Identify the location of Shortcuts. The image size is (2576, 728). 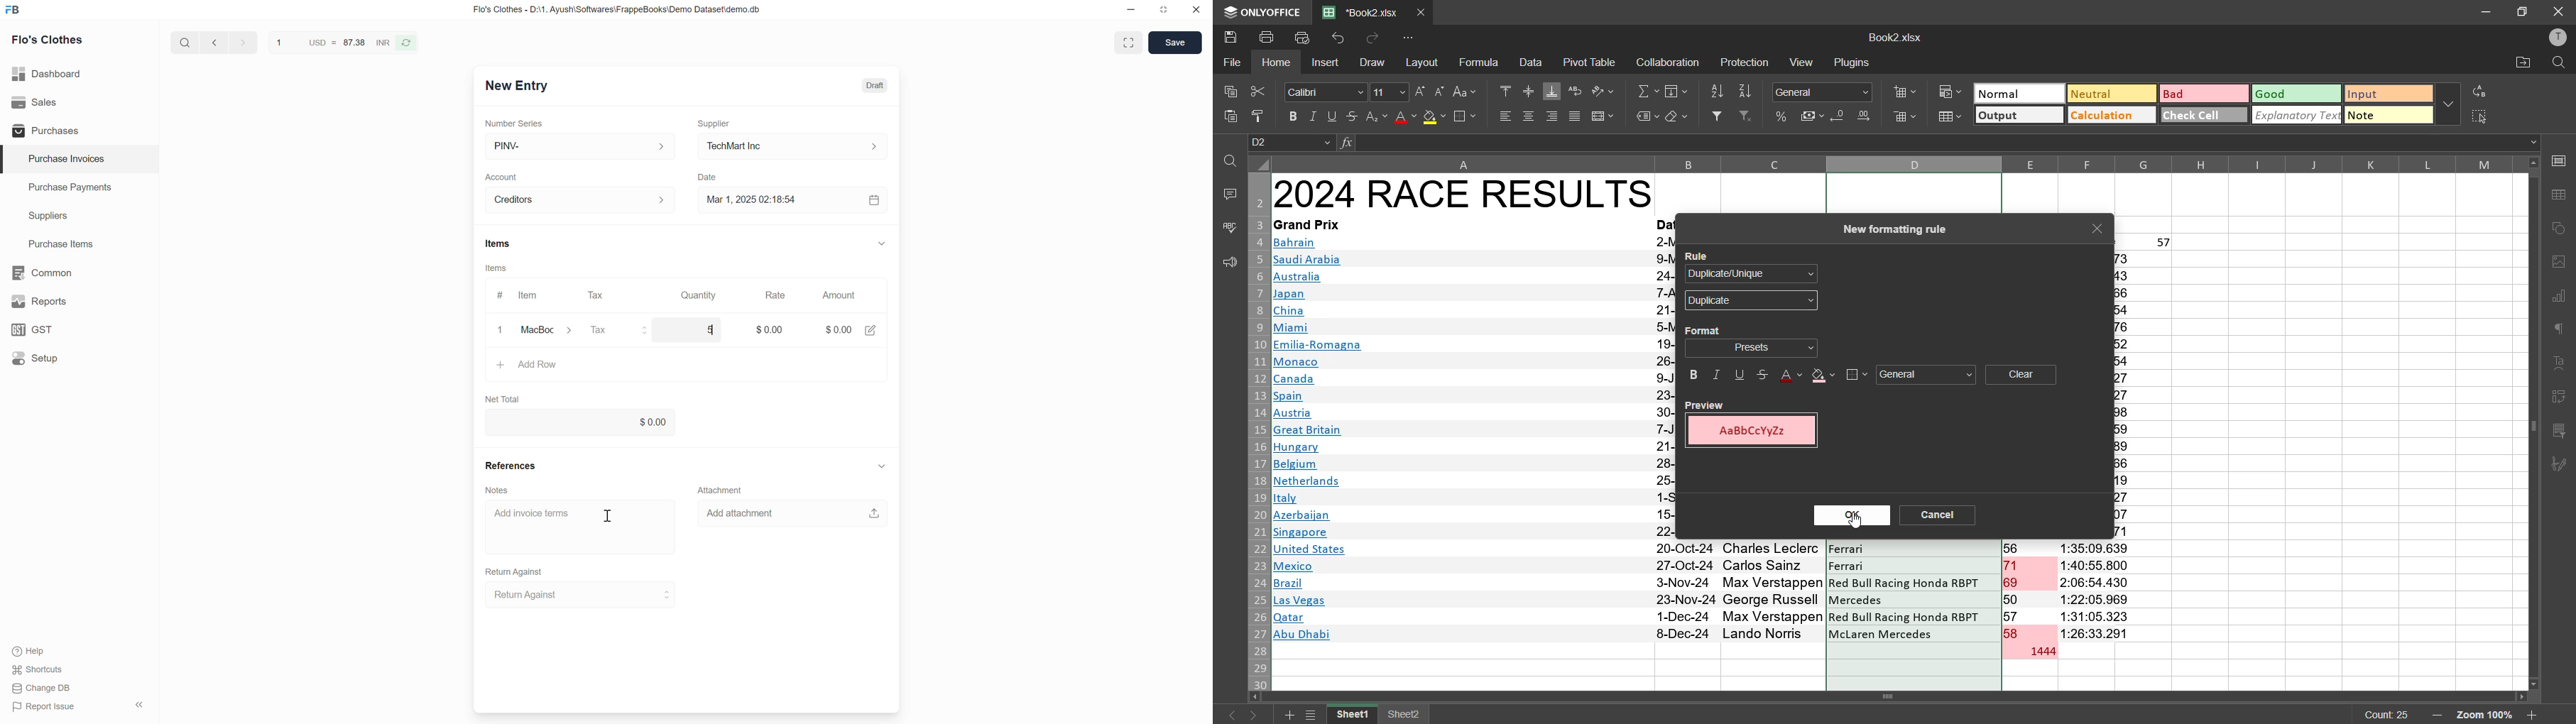
(37, 670).